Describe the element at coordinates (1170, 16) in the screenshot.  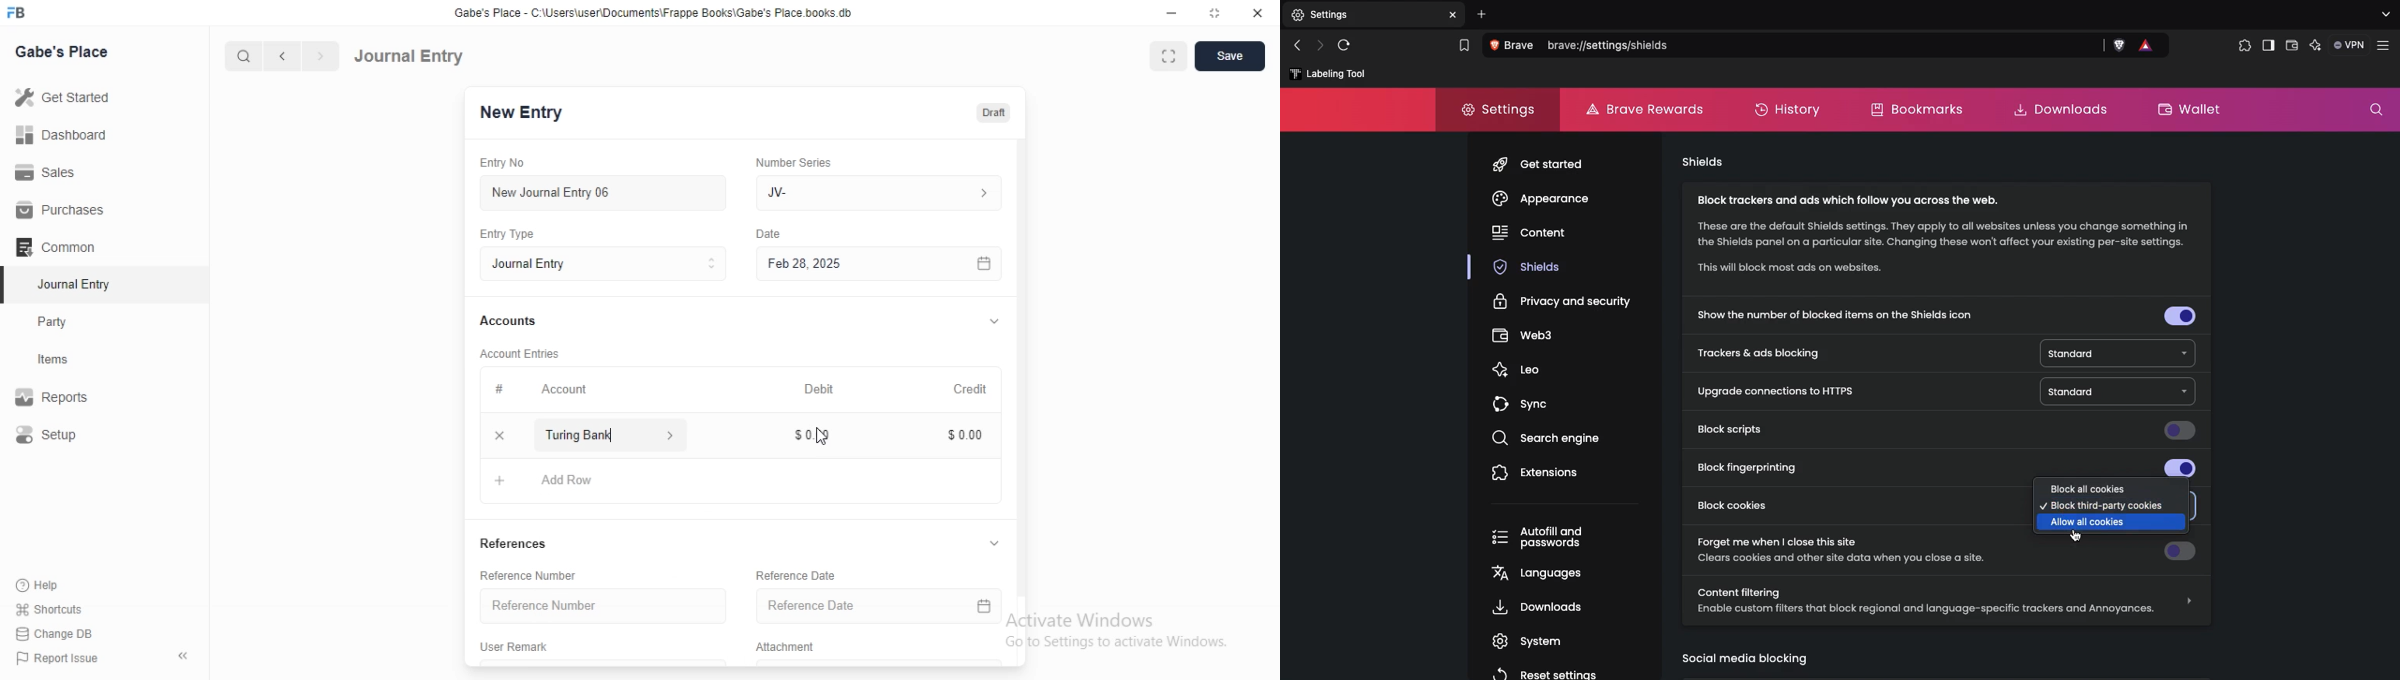
I see `minimize` at that location.